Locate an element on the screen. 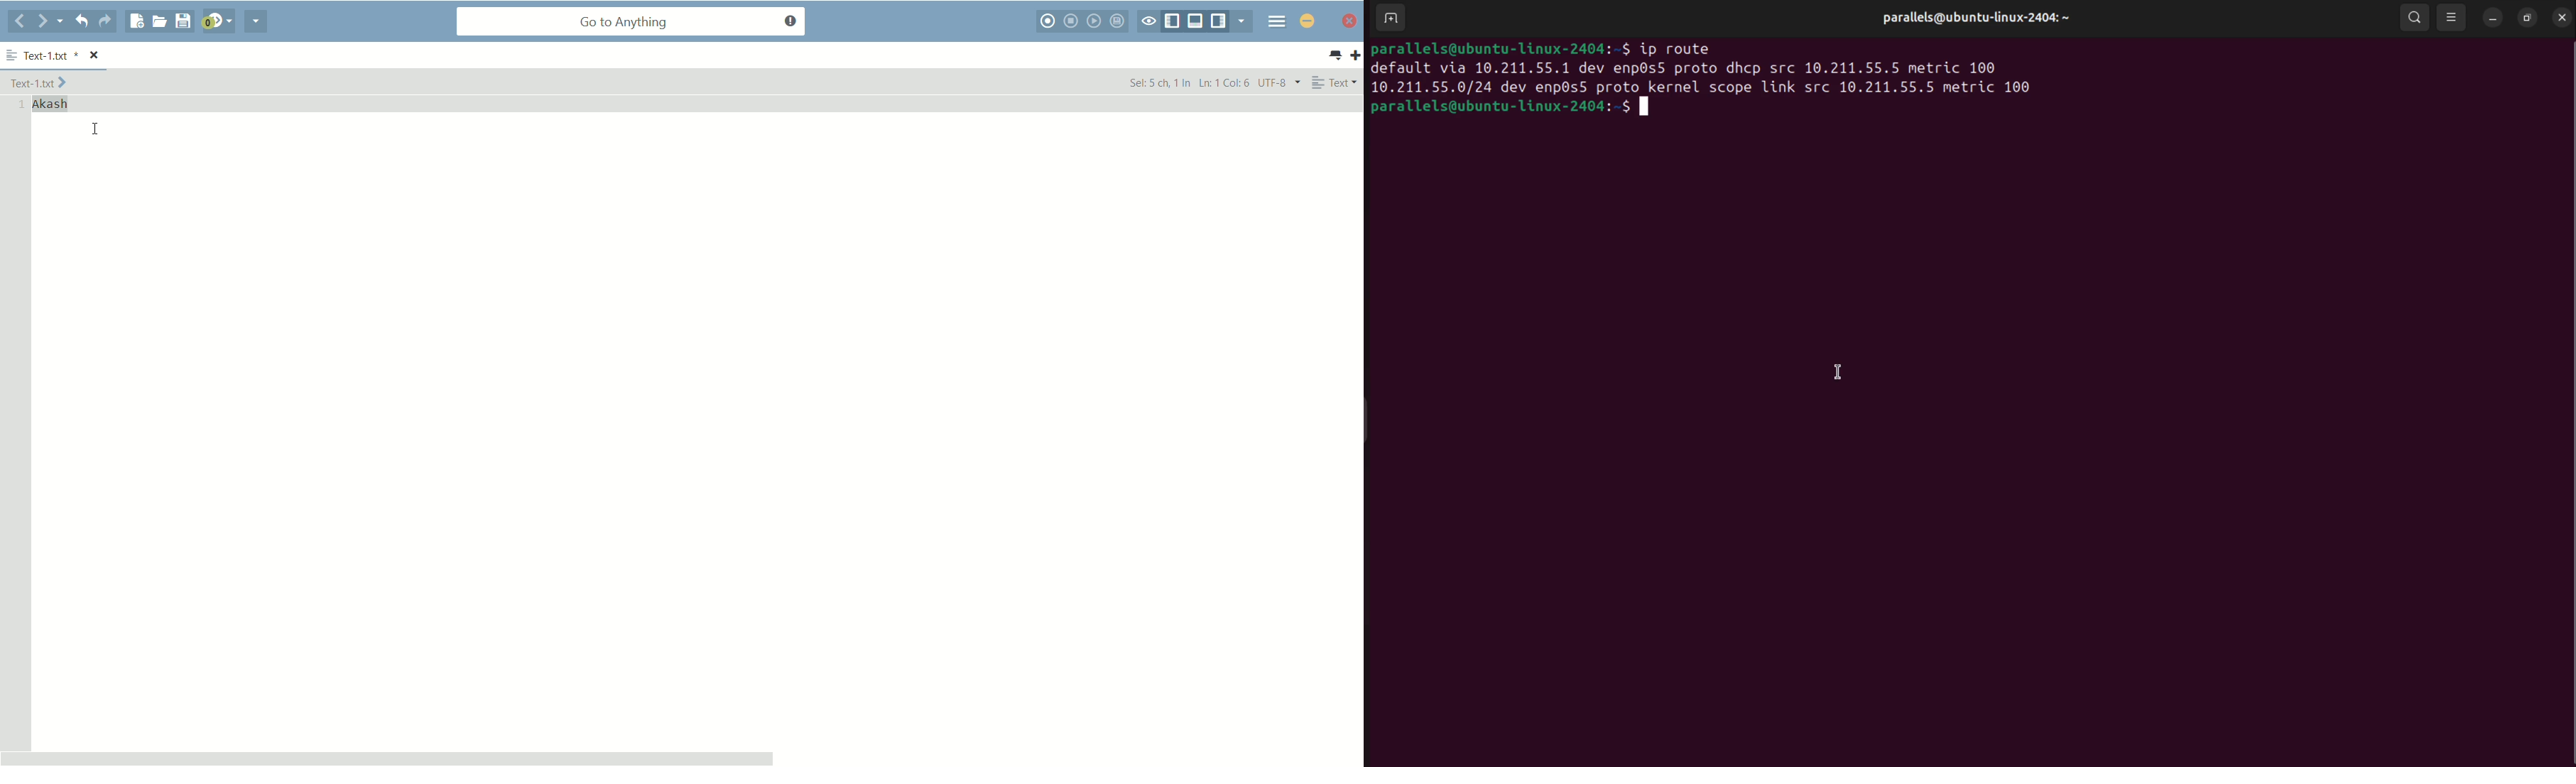 The width and height of the screenshot is (2576, 784). close file is located at coordinates (95, 56).